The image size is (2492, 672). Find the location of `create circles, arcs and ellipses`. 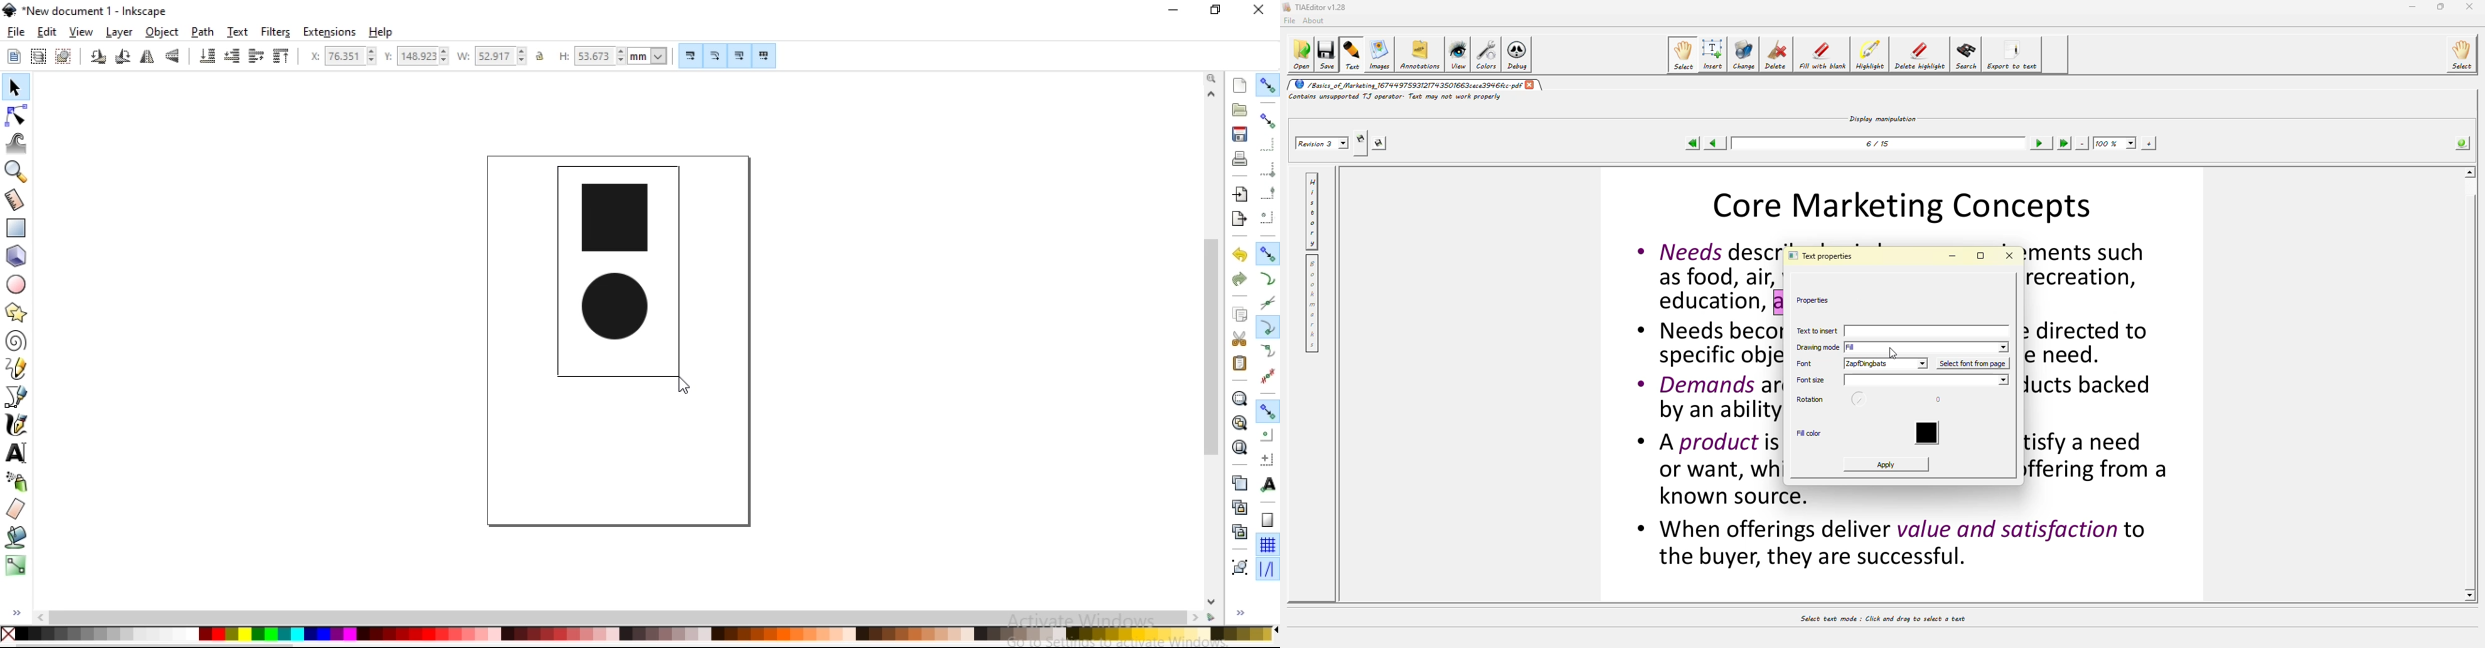

create circles, arcs and ellipses is located at coordinates (18, 285).